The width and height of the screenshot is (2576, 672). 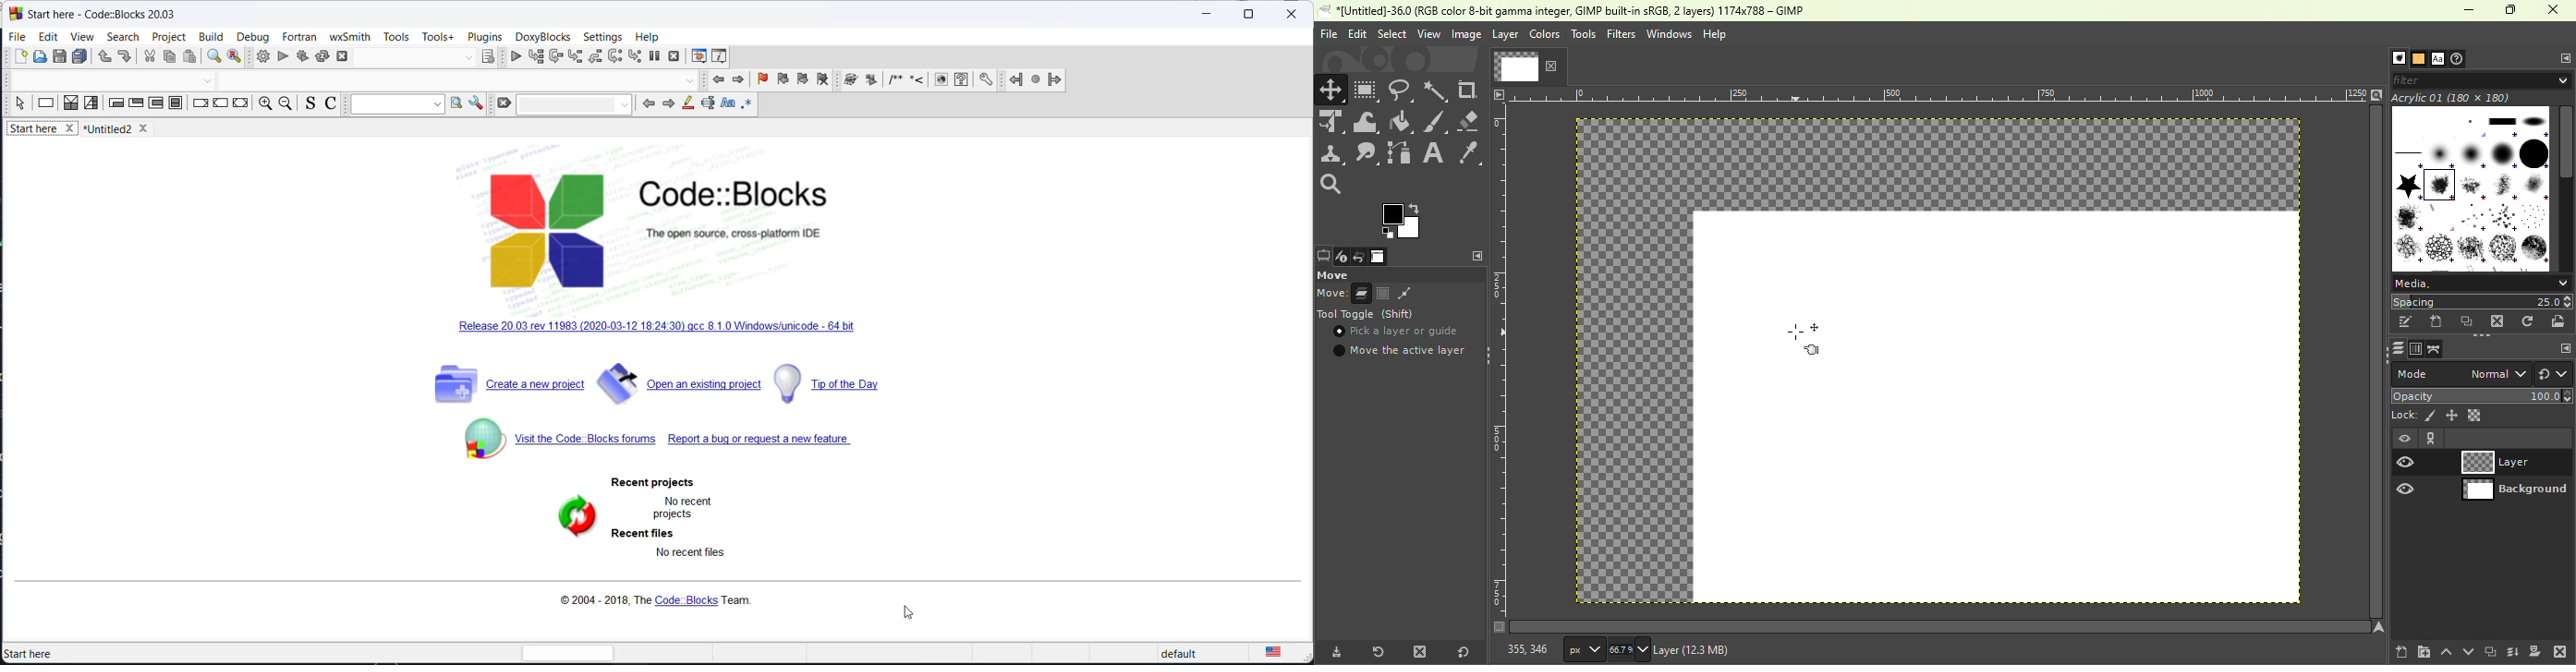 I want to click on Cursor, so click(x=1341, y=333).